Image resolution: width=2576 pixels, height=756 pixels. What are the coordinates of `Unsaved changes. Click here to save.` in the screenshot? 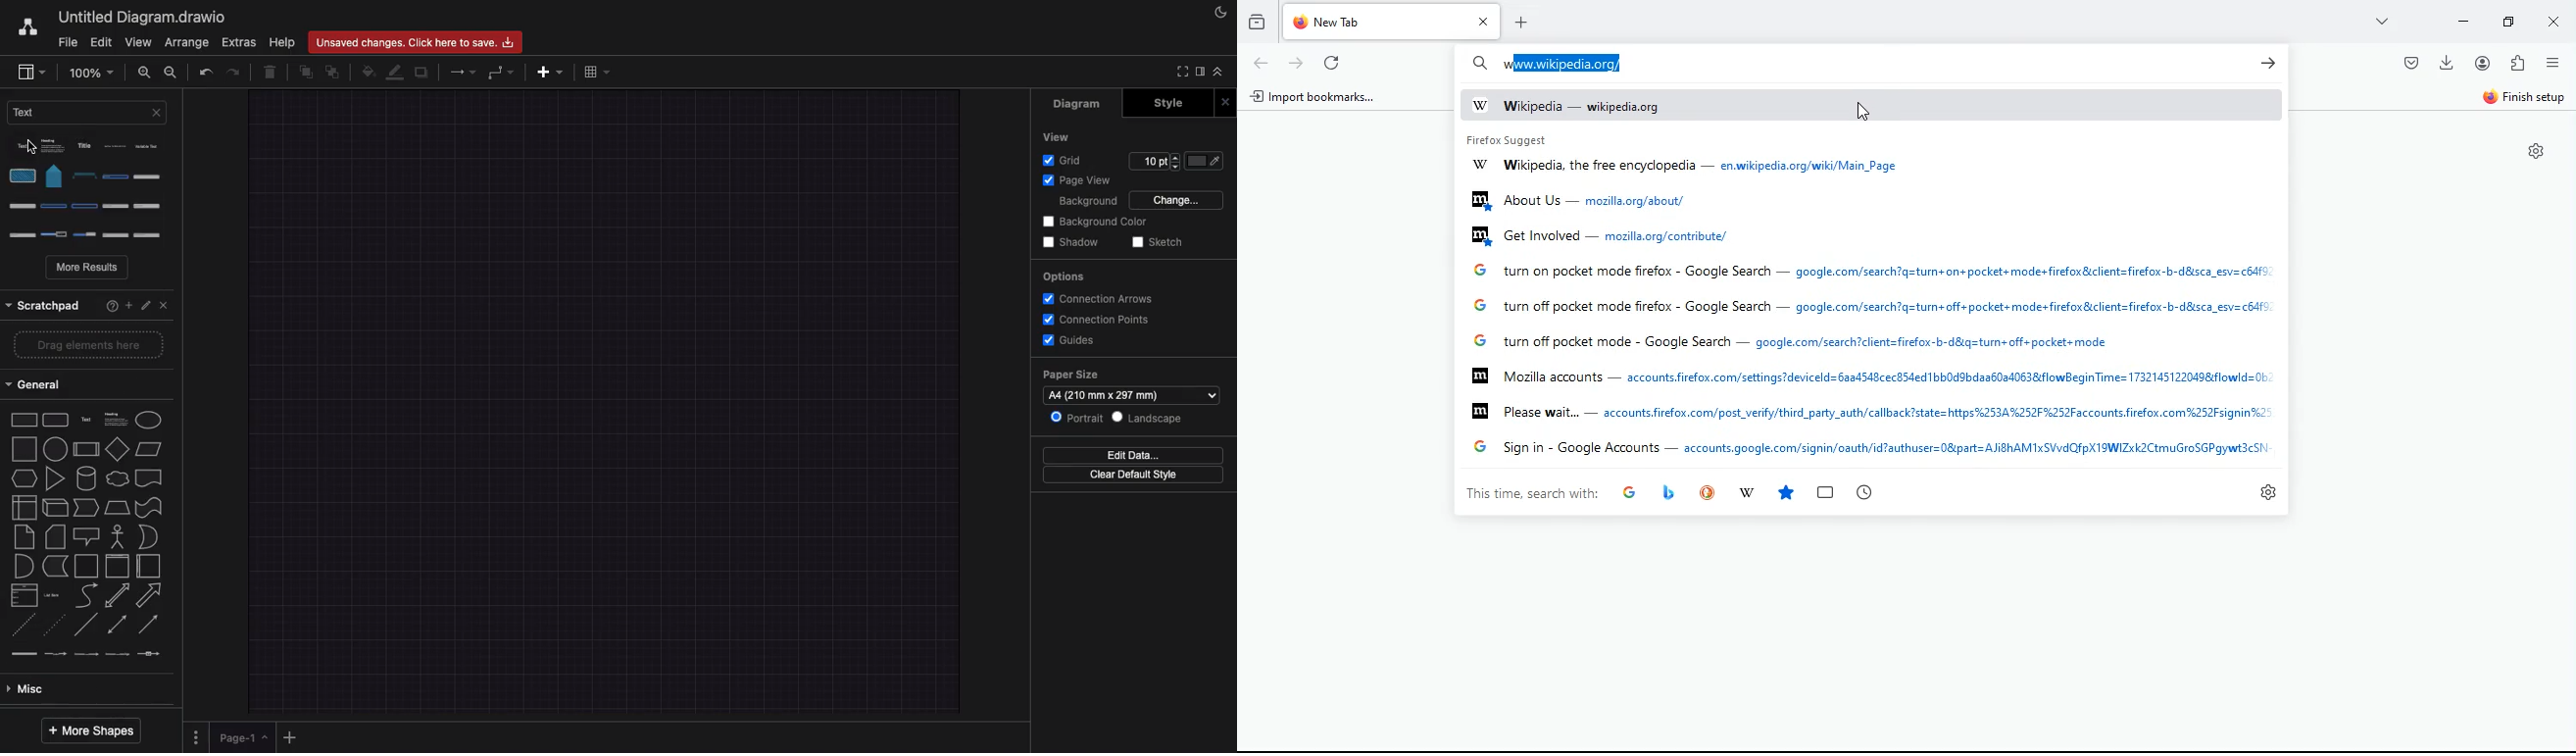 It's located at (413, 42).